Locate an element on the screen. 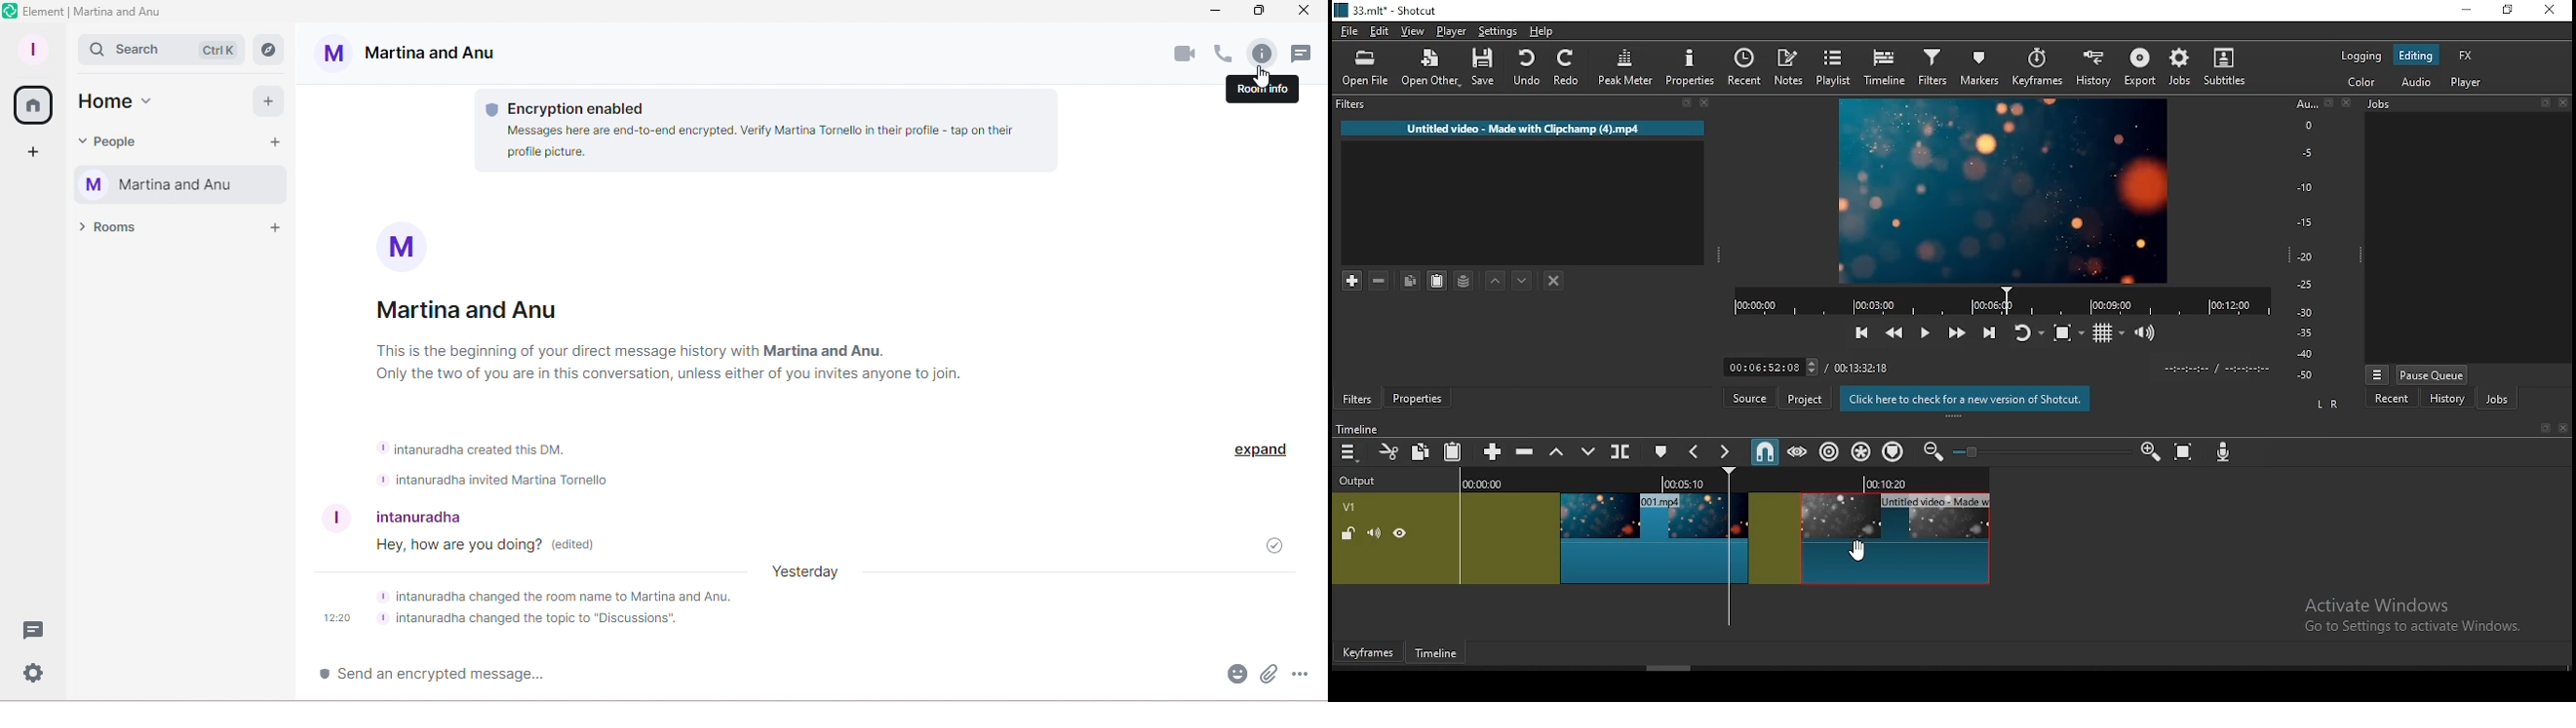 The width and height of the screenshot is (2576, 728). add a filter is located at coordinates (1348, 281).